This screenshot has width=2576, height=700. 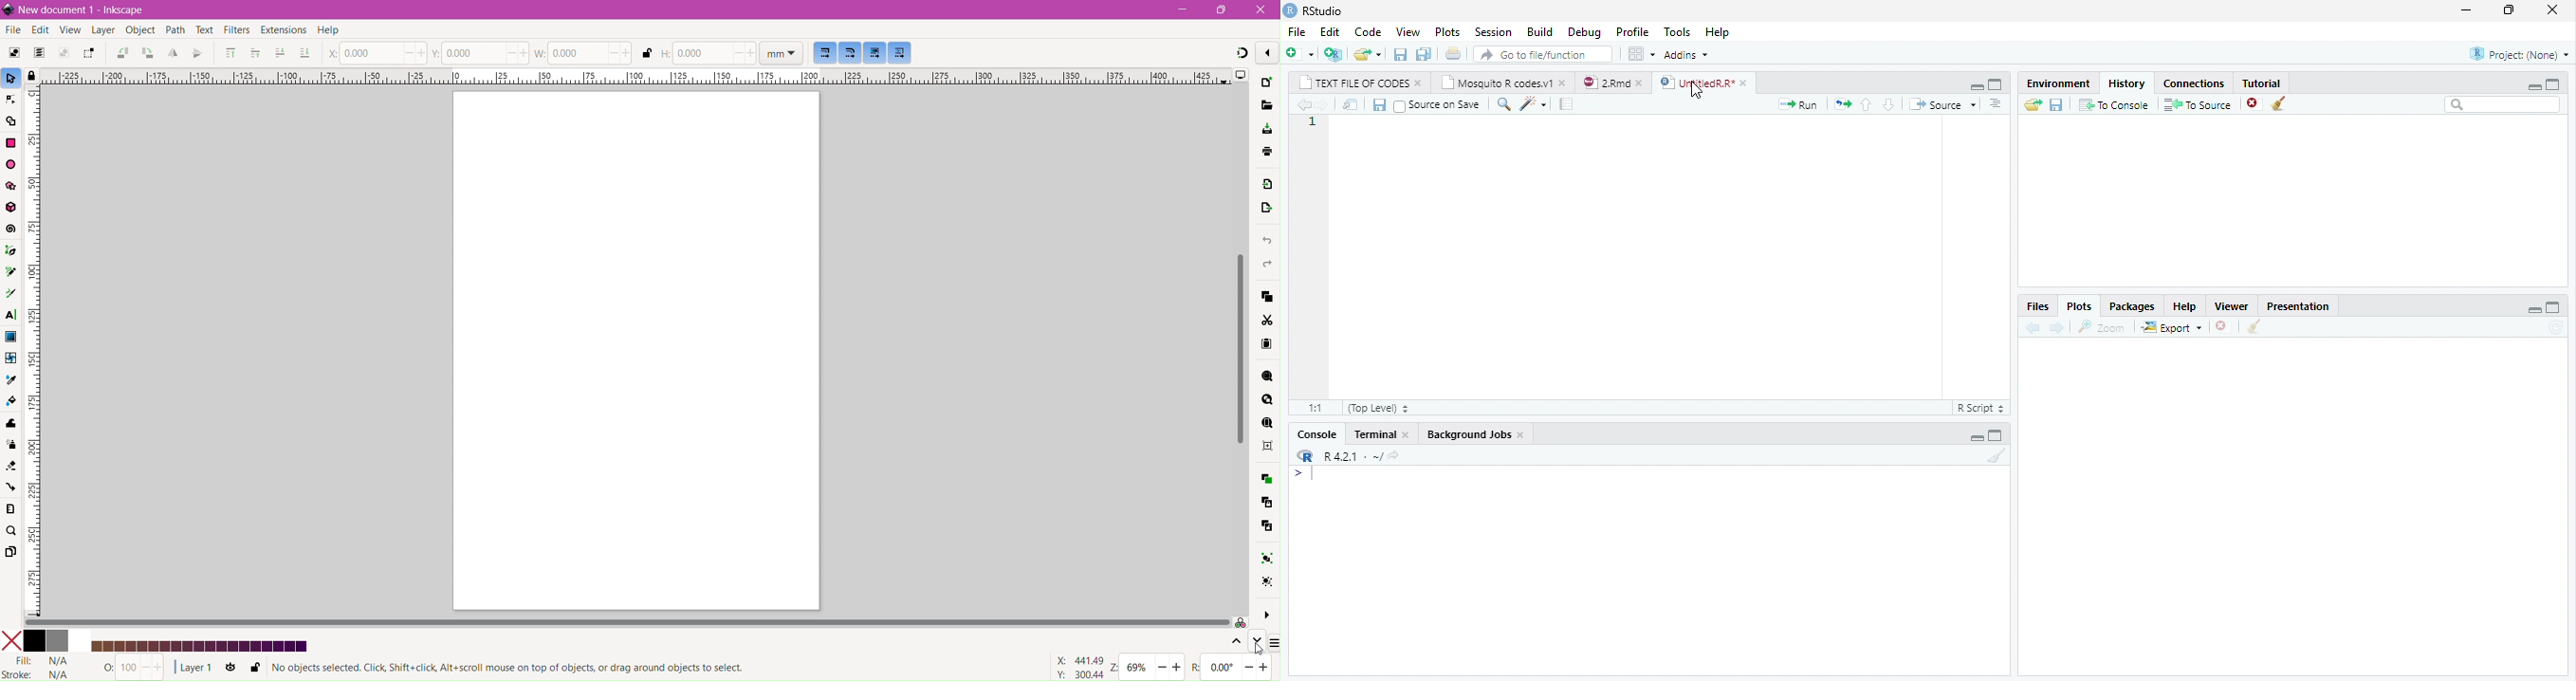 What do you see at coordinates (1367, 53) in the screenshot?
I see `open an existing file` at bounding box center [1367, 53].